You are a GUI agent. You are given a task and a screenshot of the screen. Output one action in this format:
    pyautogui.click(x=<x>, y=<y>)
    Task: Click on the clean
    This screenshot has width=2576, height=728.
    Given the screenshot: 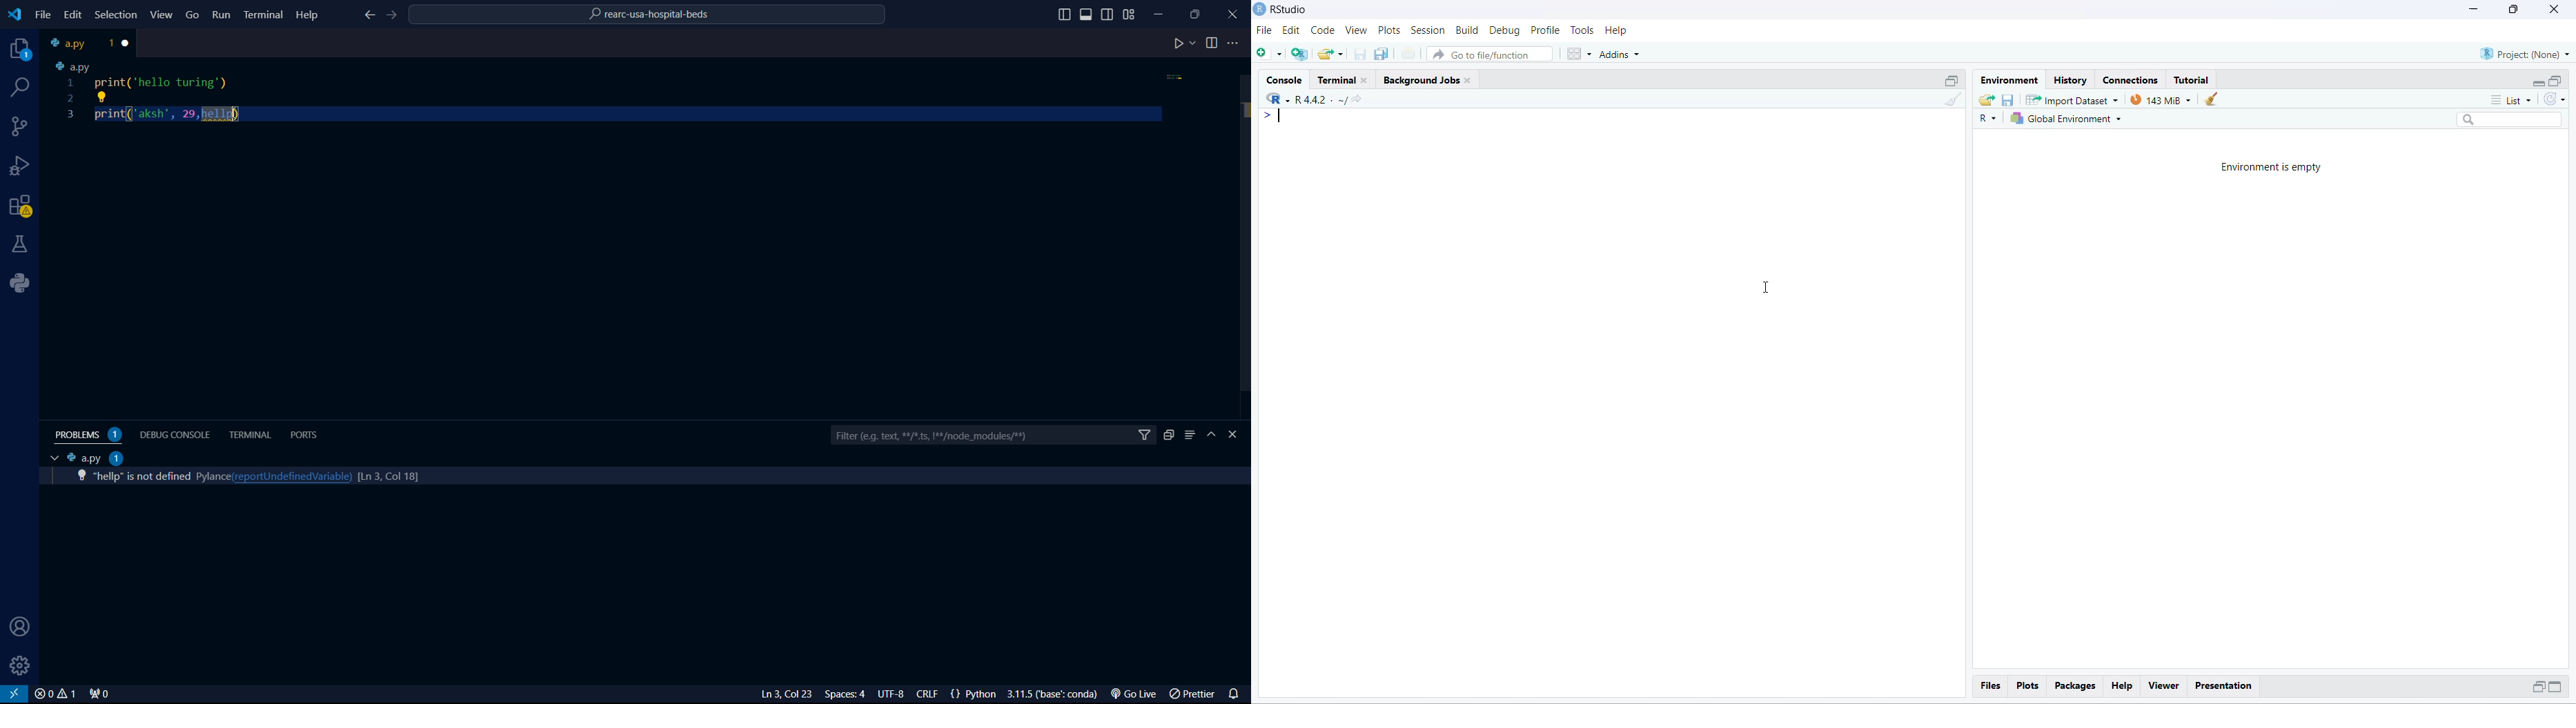 What is the action you would take?
    pyautogui.click(x=1954, y=99)
    